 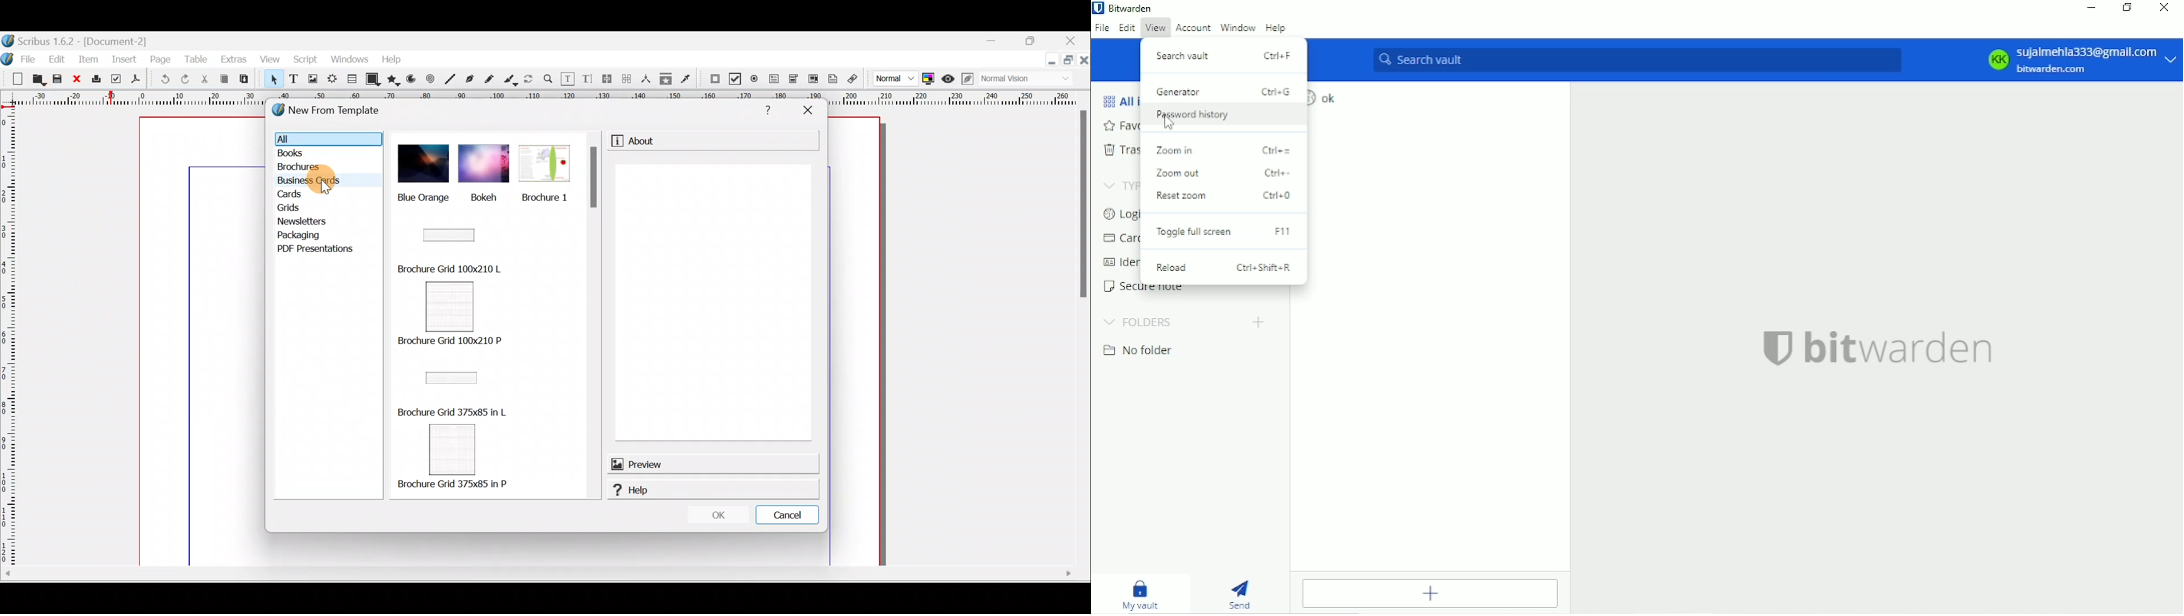 I want to click on Packaging, so click(x=306, y=235).